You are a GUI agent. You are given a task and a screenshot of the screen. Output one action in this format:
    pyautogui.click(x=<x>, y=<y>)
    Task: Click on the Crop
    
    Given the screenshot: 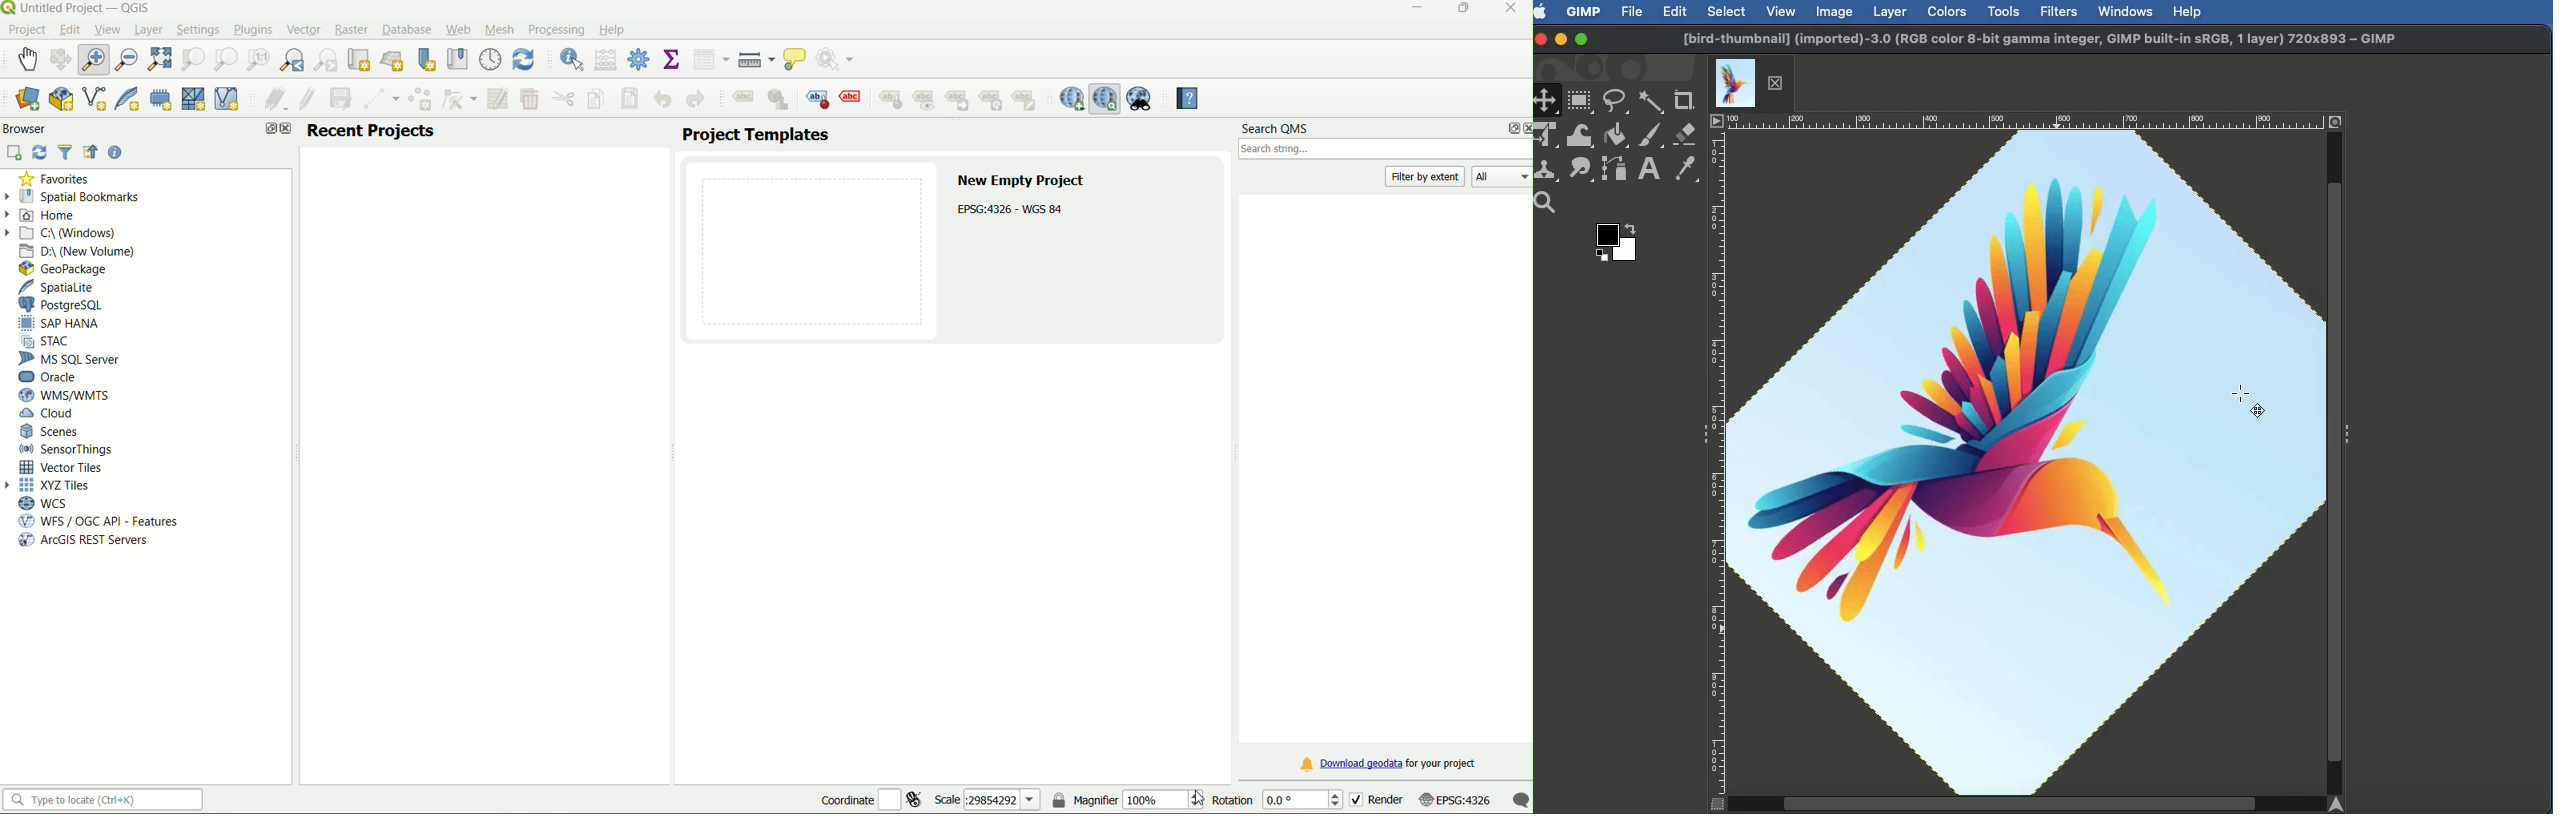 What is the action you would take?
    pyautogui.click(x=1684, y=101)
    